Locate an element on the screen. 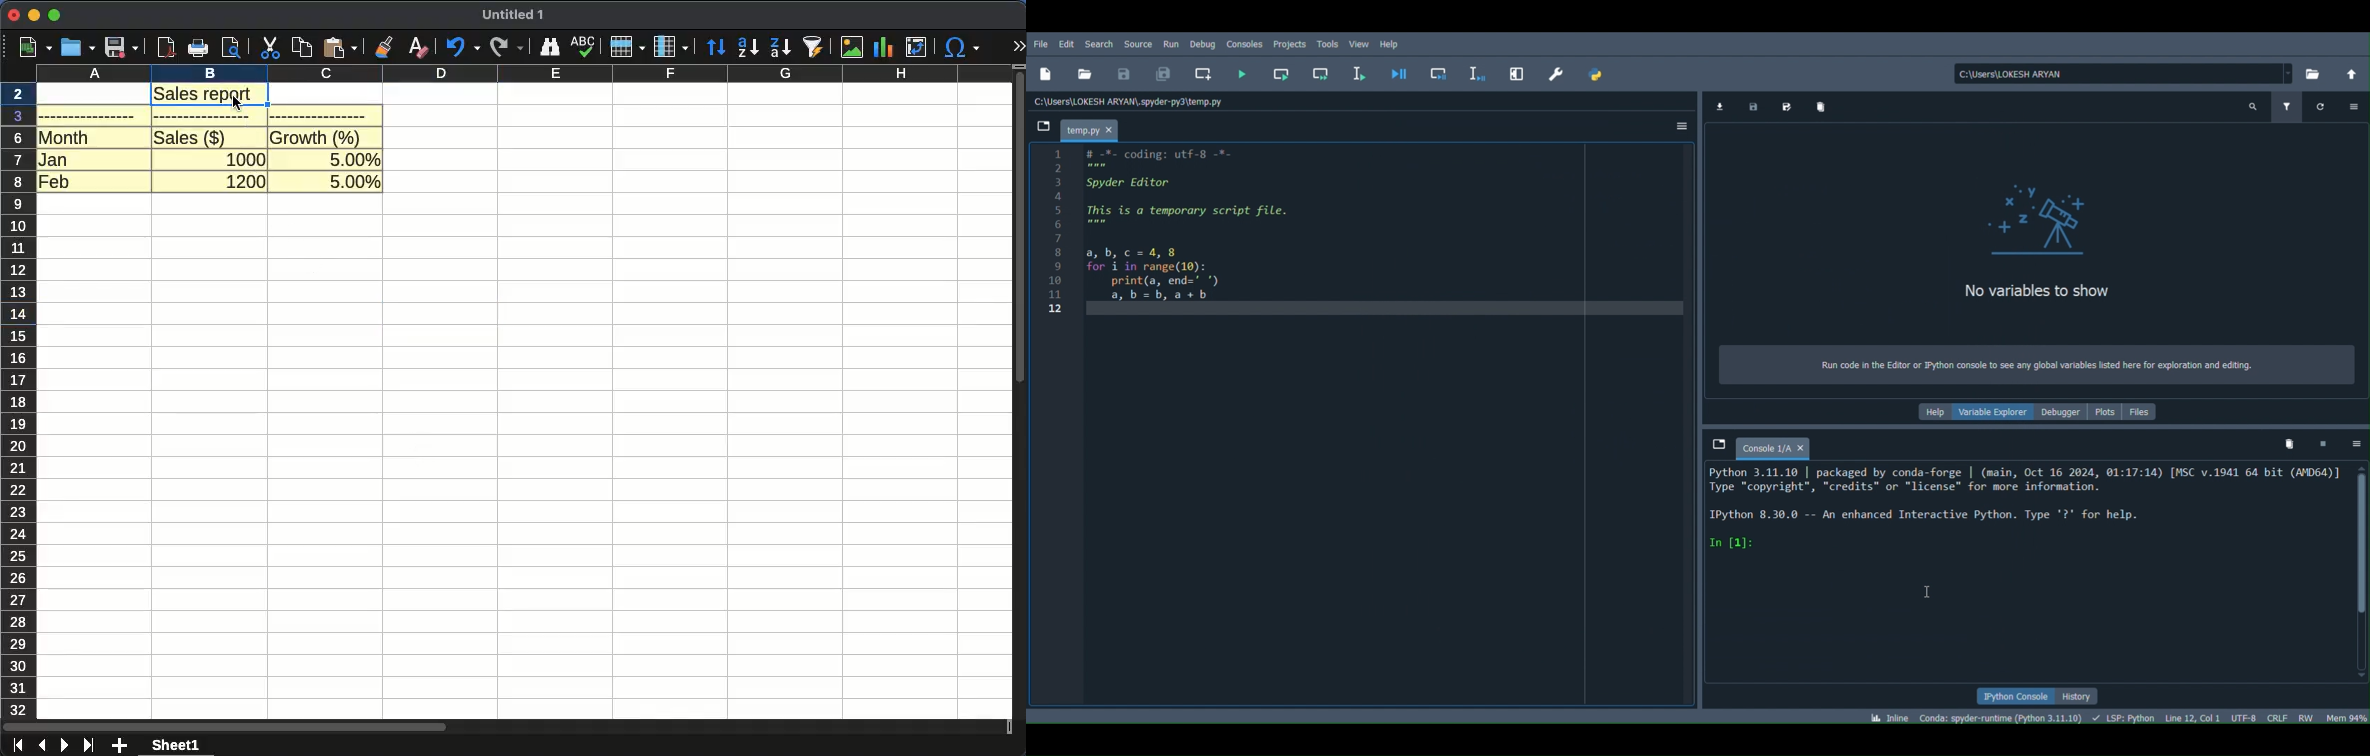 Image resolution: width=2380 pixels, height=756 pixels. Source is located at coordinates (1140, 43).